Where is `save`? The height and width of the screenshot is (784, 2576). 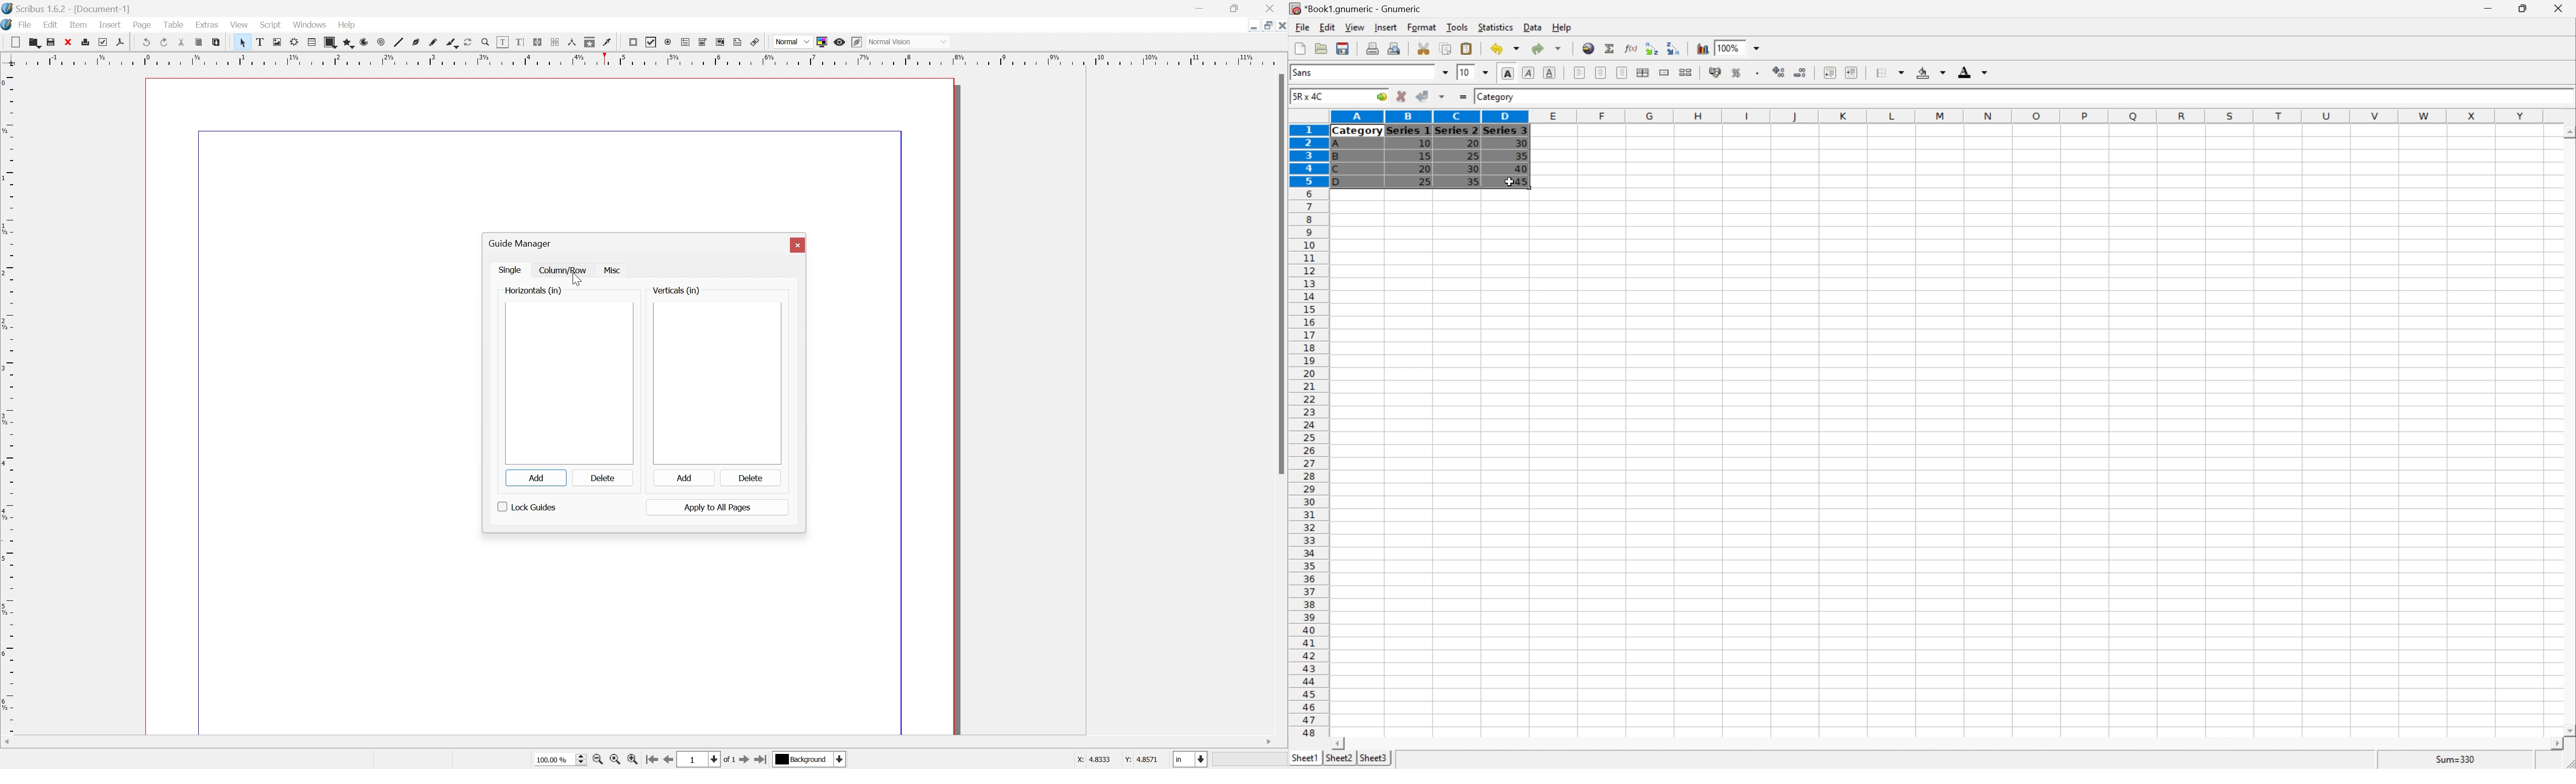 save is located at coordinates (53, 42).